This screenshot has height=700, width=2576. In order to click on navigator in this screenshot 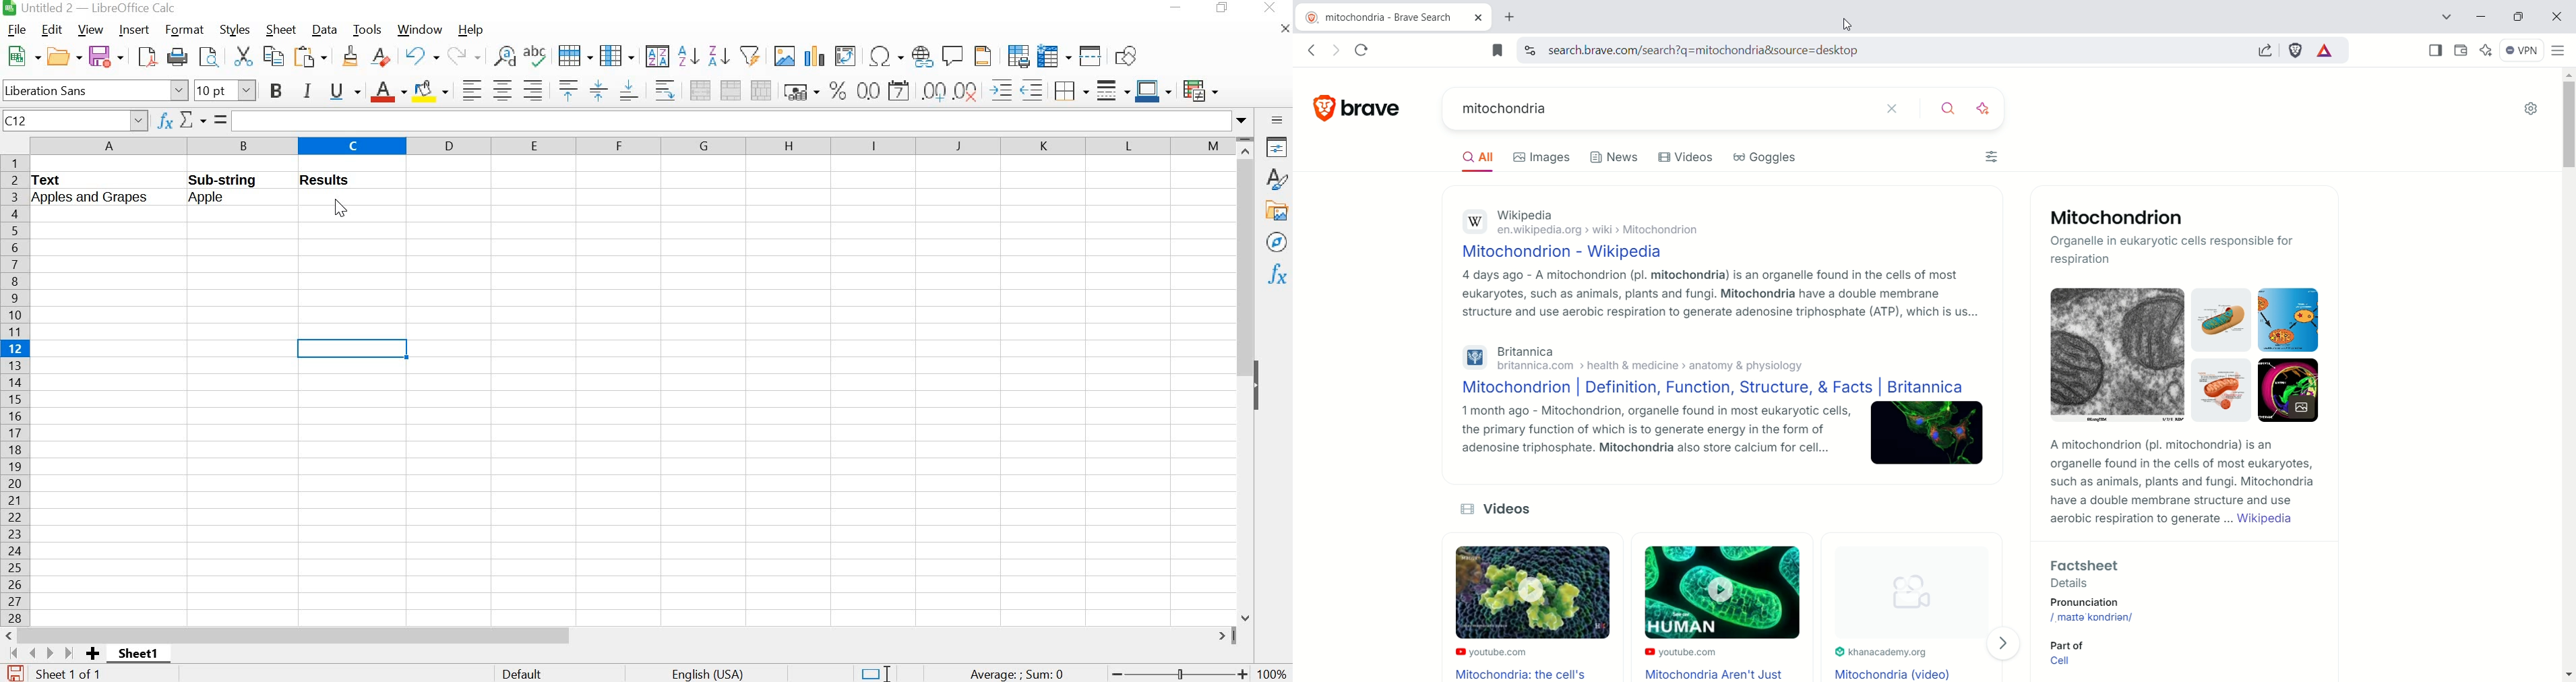, I will do `click(1278, 243)`.